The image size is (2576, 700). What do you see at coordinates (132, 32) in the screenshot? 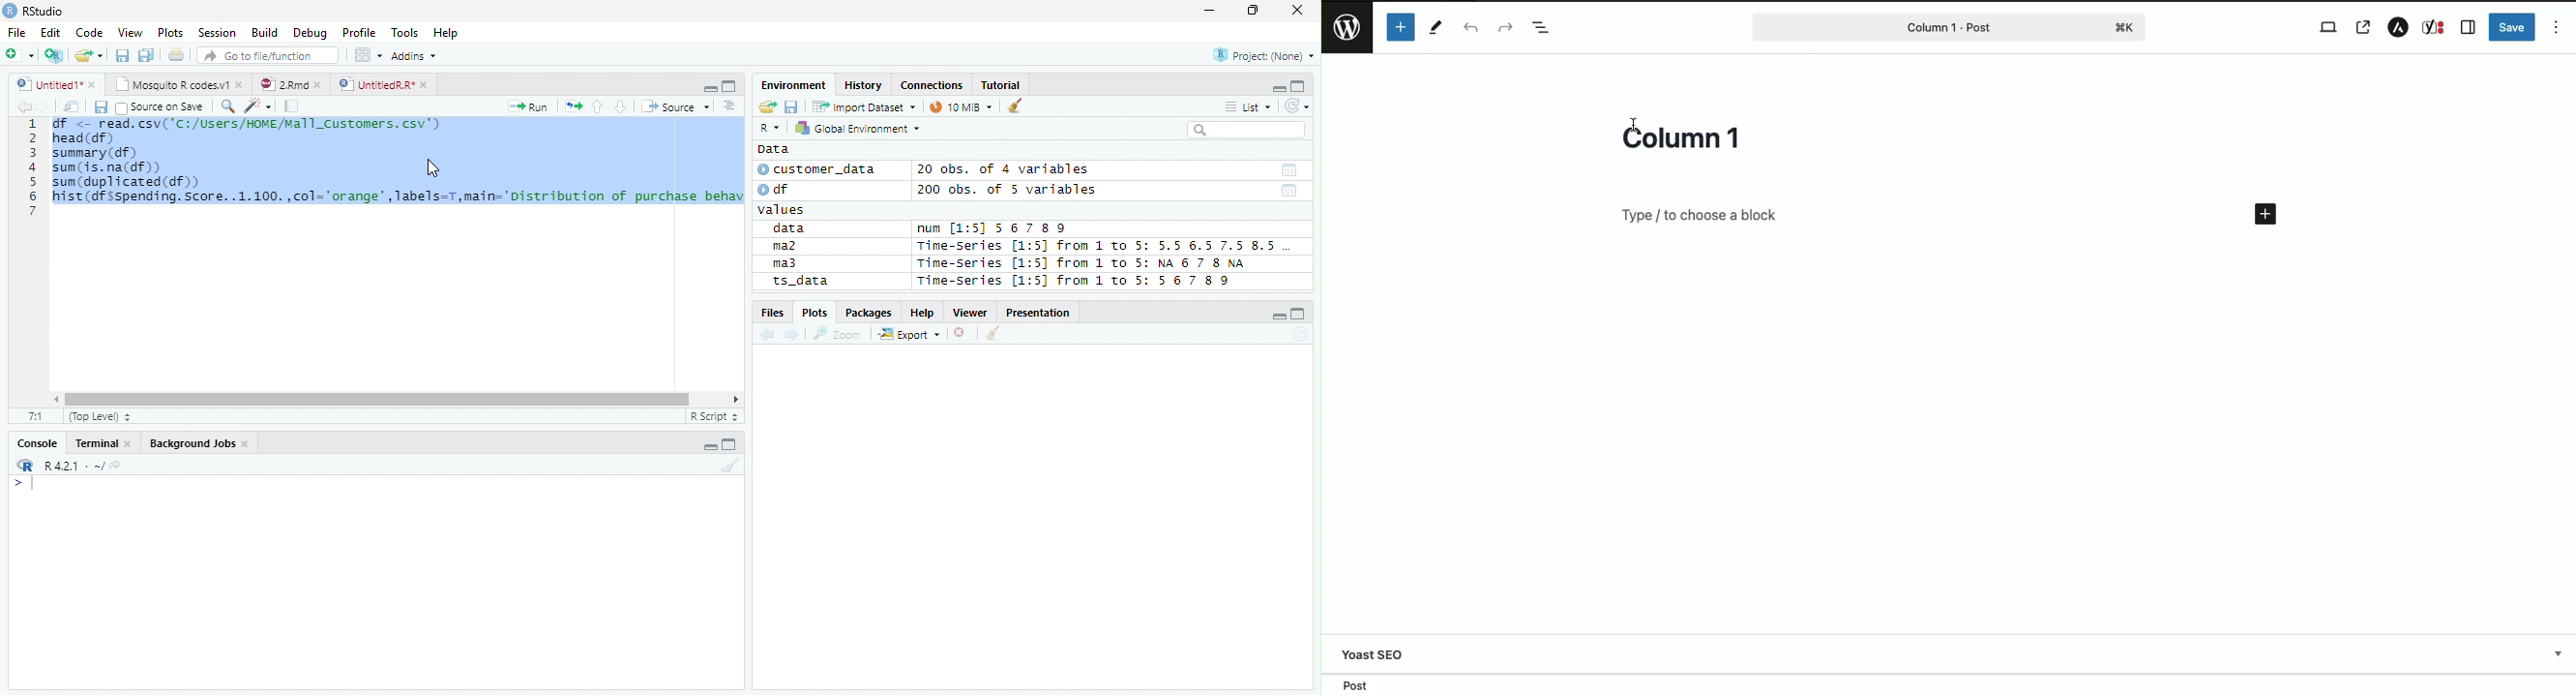
I see `View` at bounding box center [132, 32].